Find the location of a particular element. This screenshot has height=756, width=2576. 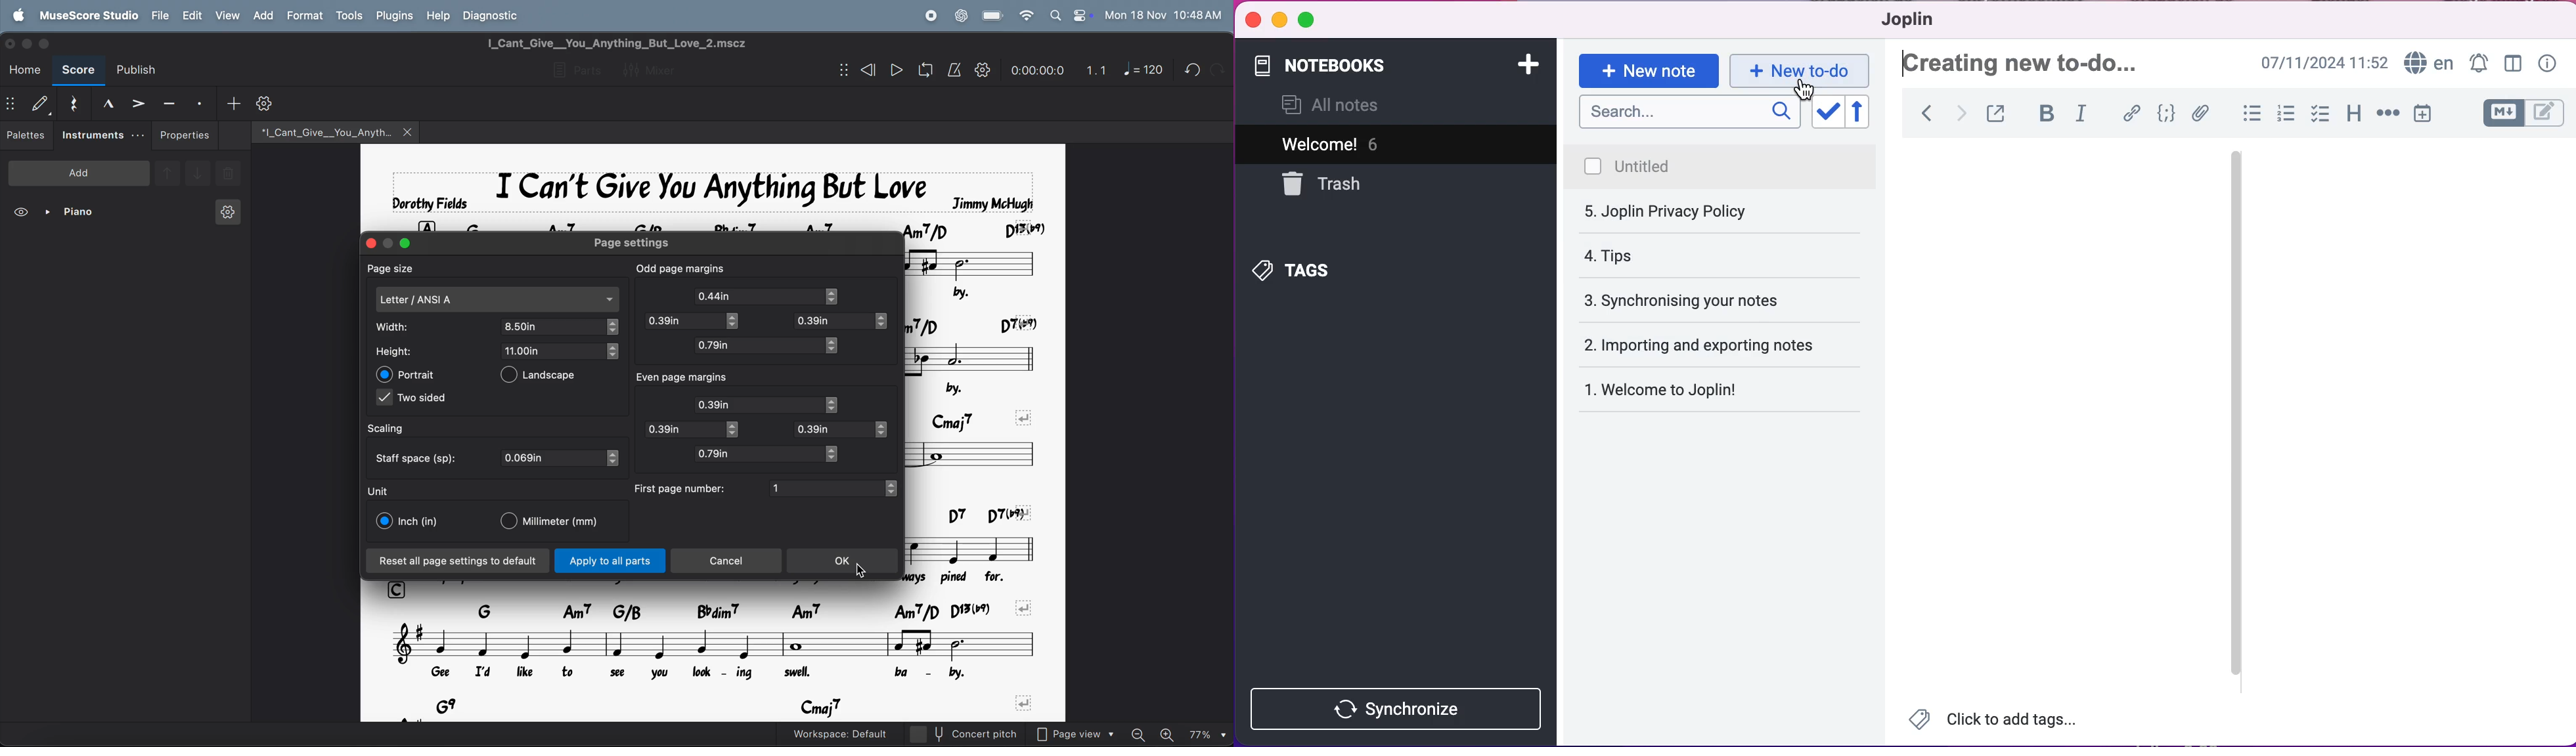

apple menu is located at coordinates (20, 14).